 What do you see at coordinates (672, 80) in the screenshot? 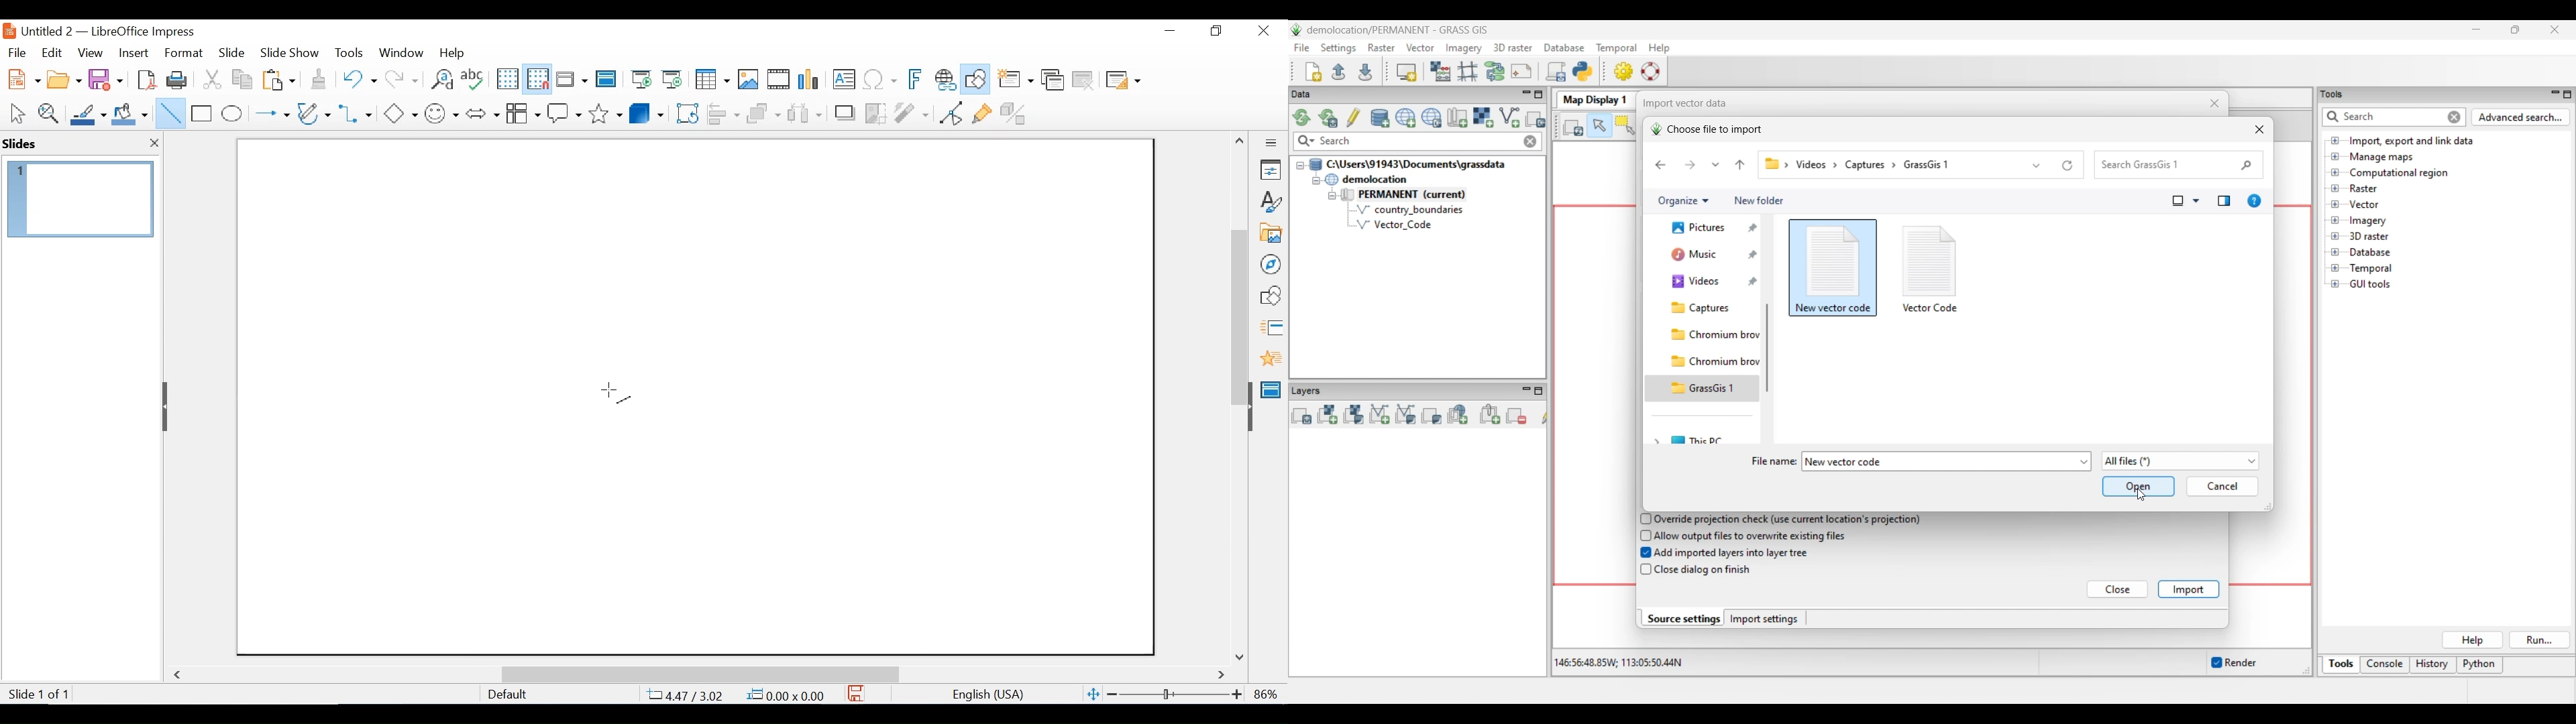
I see `Start from Current Slide` at bounding box center [672, 80].